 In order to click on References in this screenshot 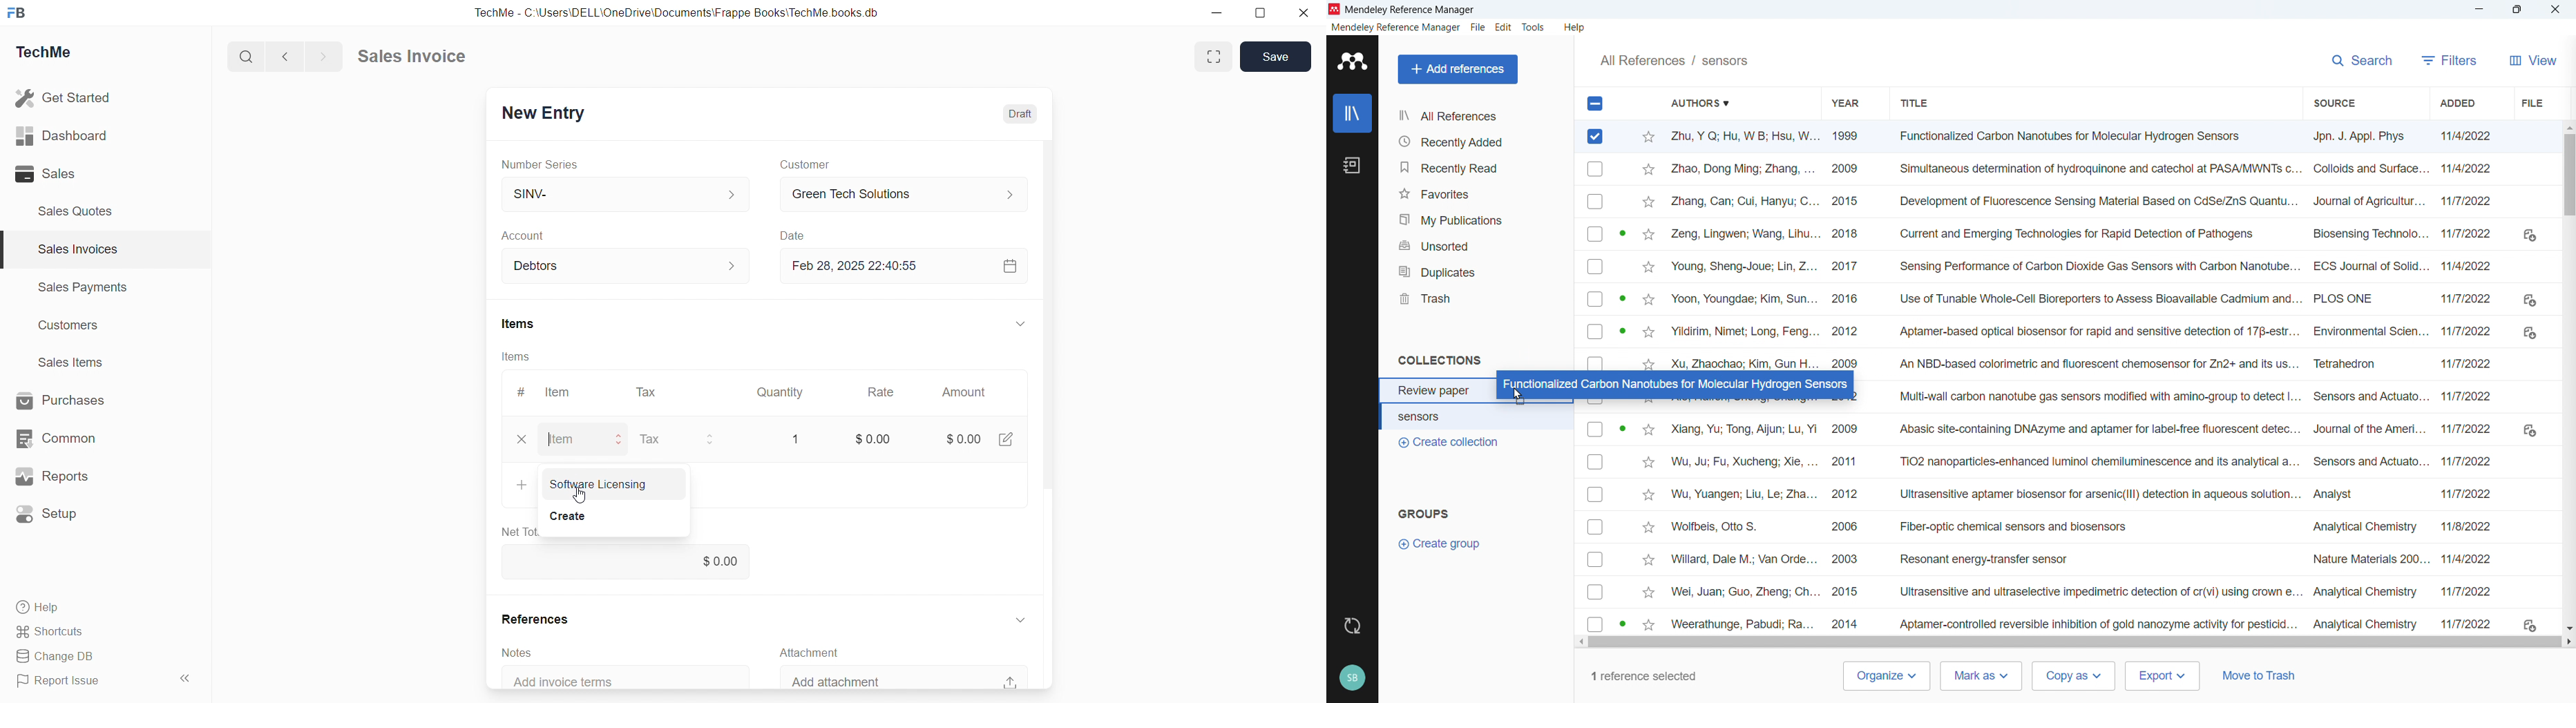, I will do `click(537, 619)`.